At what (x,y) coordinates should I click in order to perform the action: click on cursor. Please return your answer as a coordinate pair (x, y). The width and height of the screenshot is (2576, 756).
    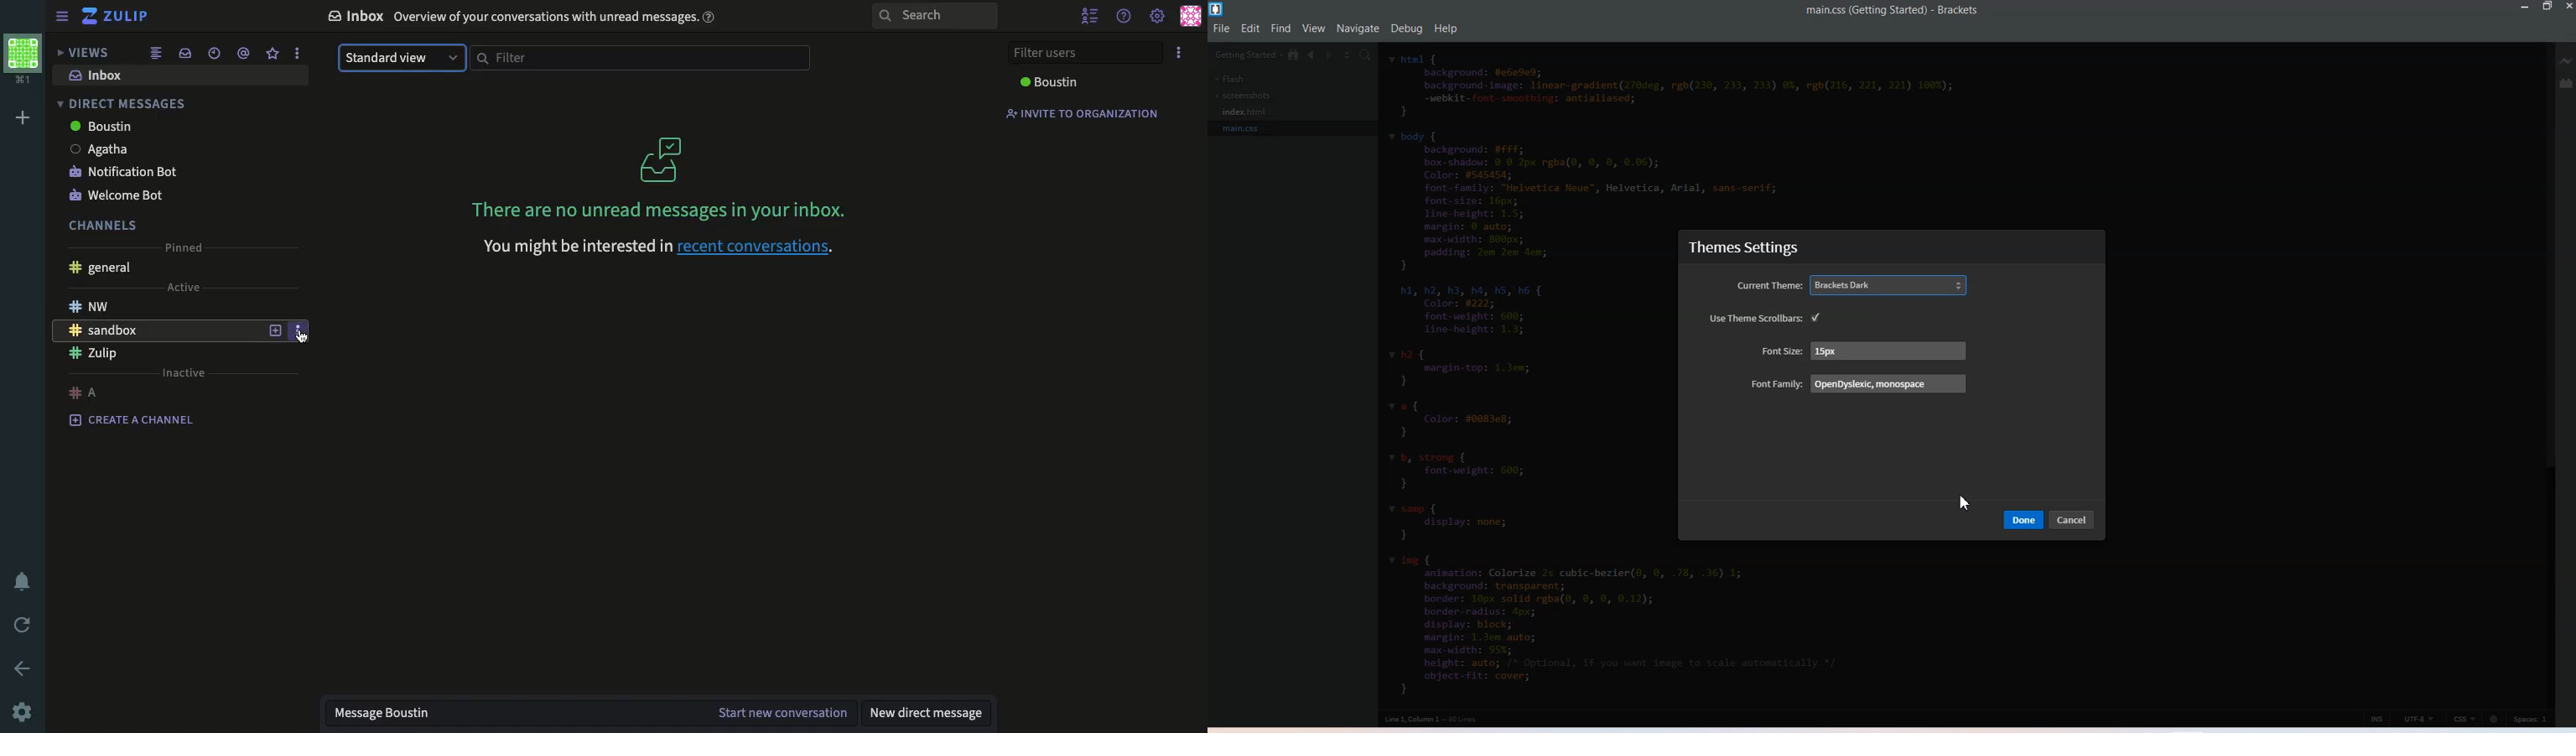
    Looking at the image, I should click on (302, 340).